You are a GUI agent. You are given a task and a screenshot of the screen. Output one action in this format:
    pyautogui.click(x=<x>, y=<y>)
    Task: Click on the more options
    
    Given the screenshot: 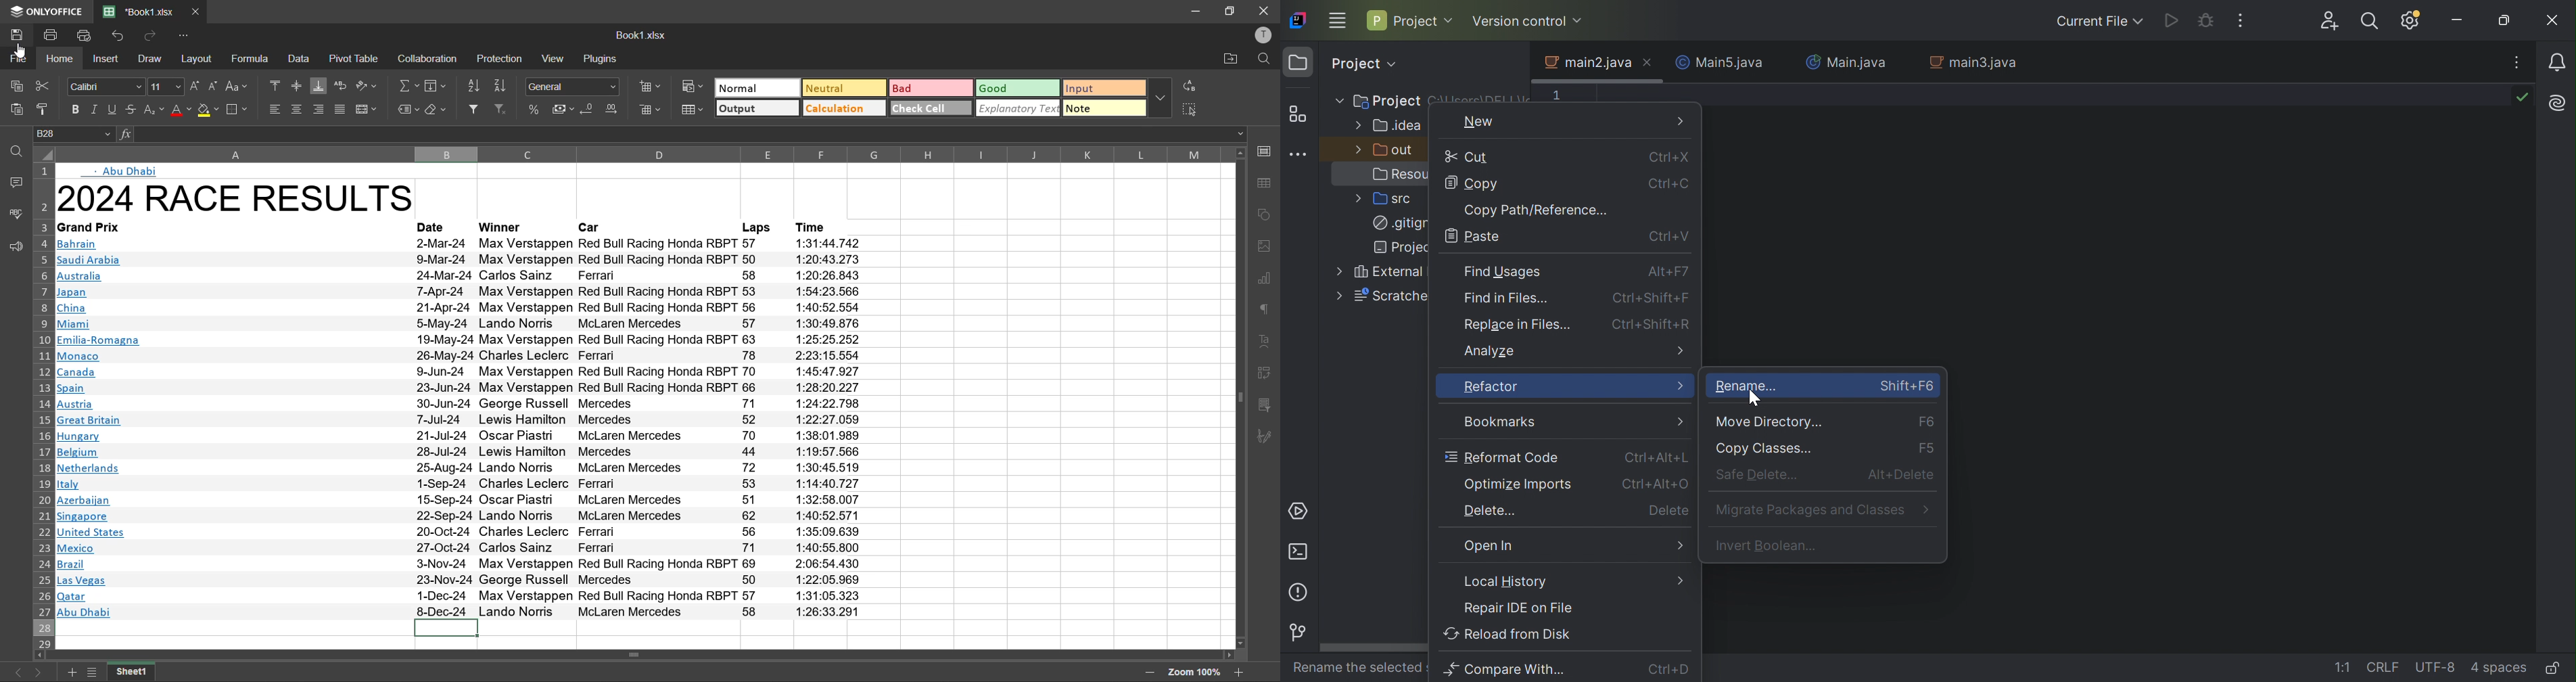 What is the action you would take?
    pyautogui.click(x=1160, y=97)
    